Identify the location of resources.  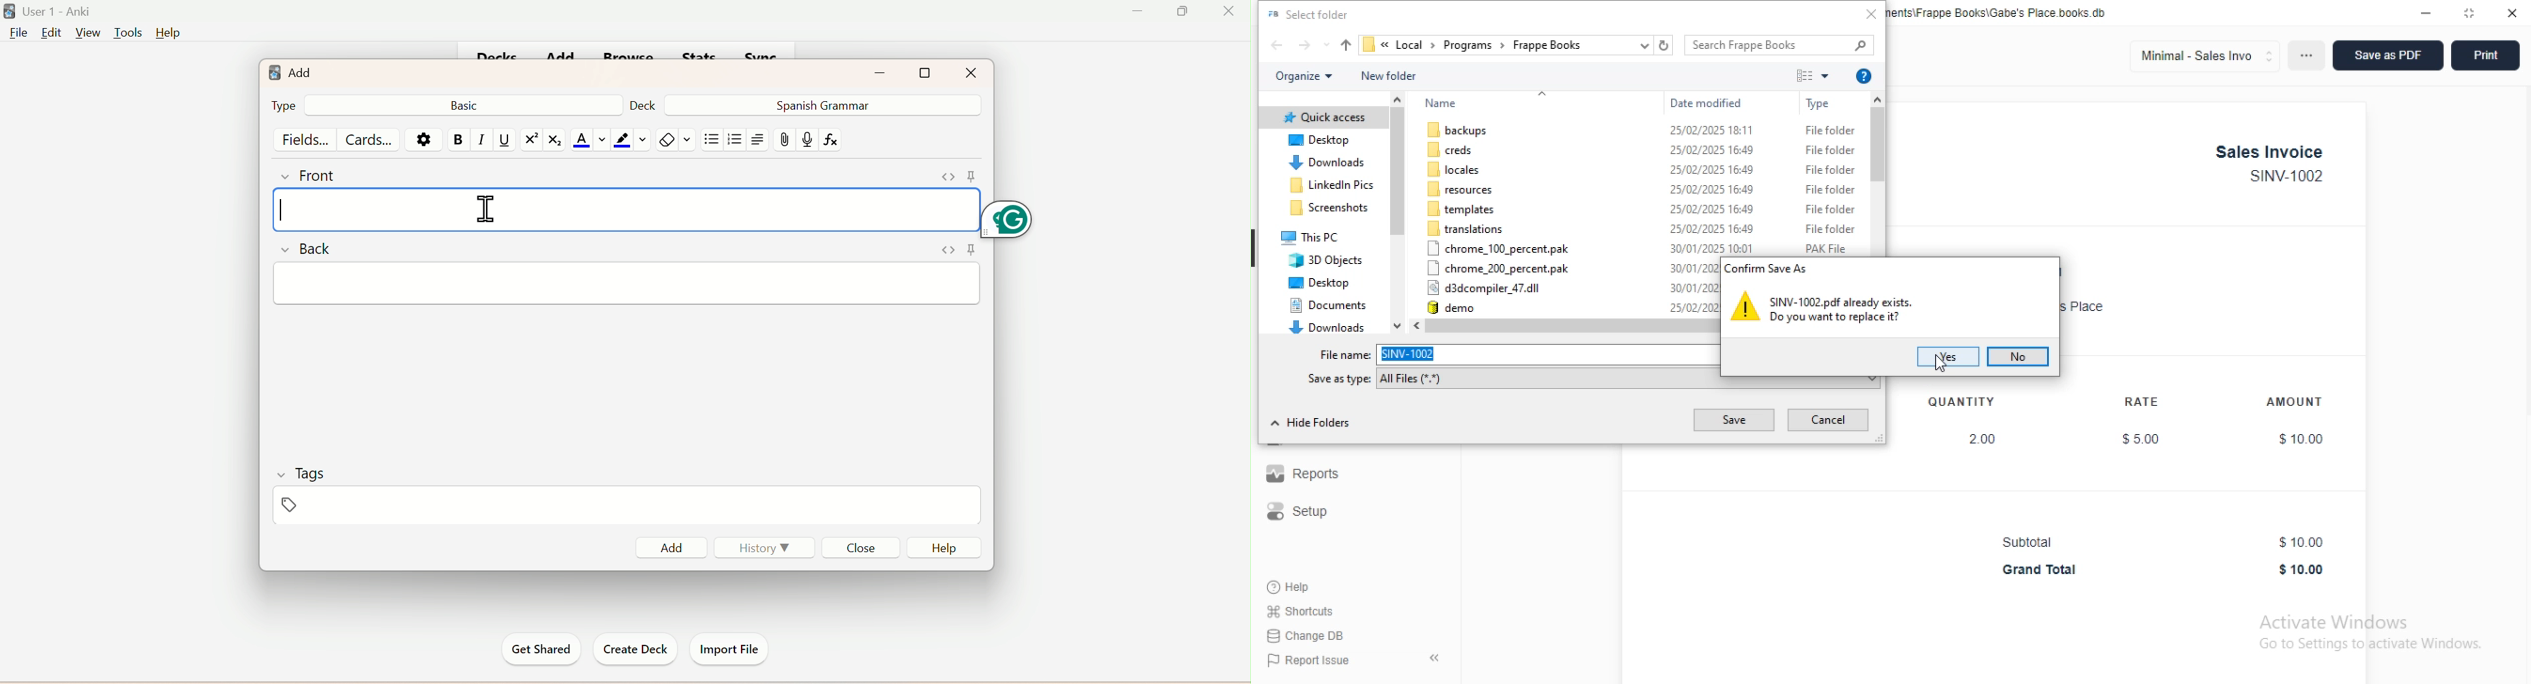
(1459, 189).